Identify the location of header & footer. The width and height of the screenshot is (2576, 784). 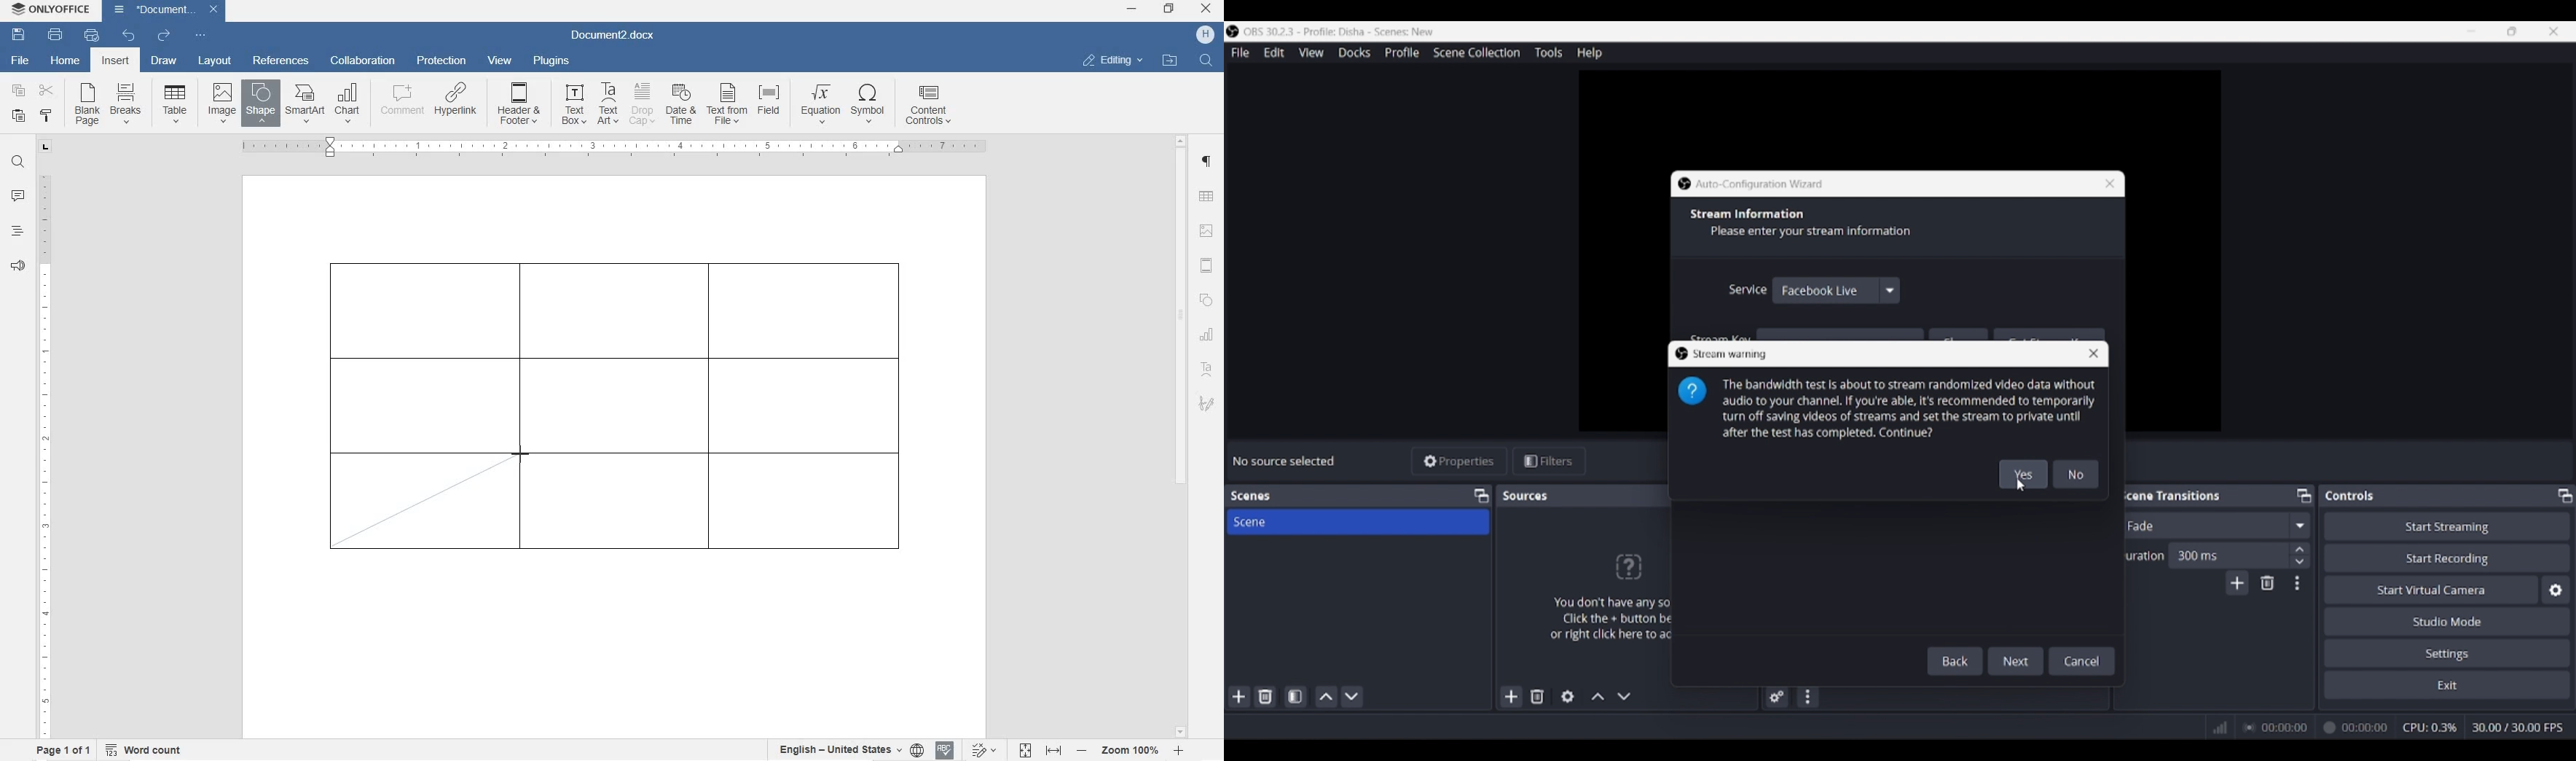
(1207, 266).